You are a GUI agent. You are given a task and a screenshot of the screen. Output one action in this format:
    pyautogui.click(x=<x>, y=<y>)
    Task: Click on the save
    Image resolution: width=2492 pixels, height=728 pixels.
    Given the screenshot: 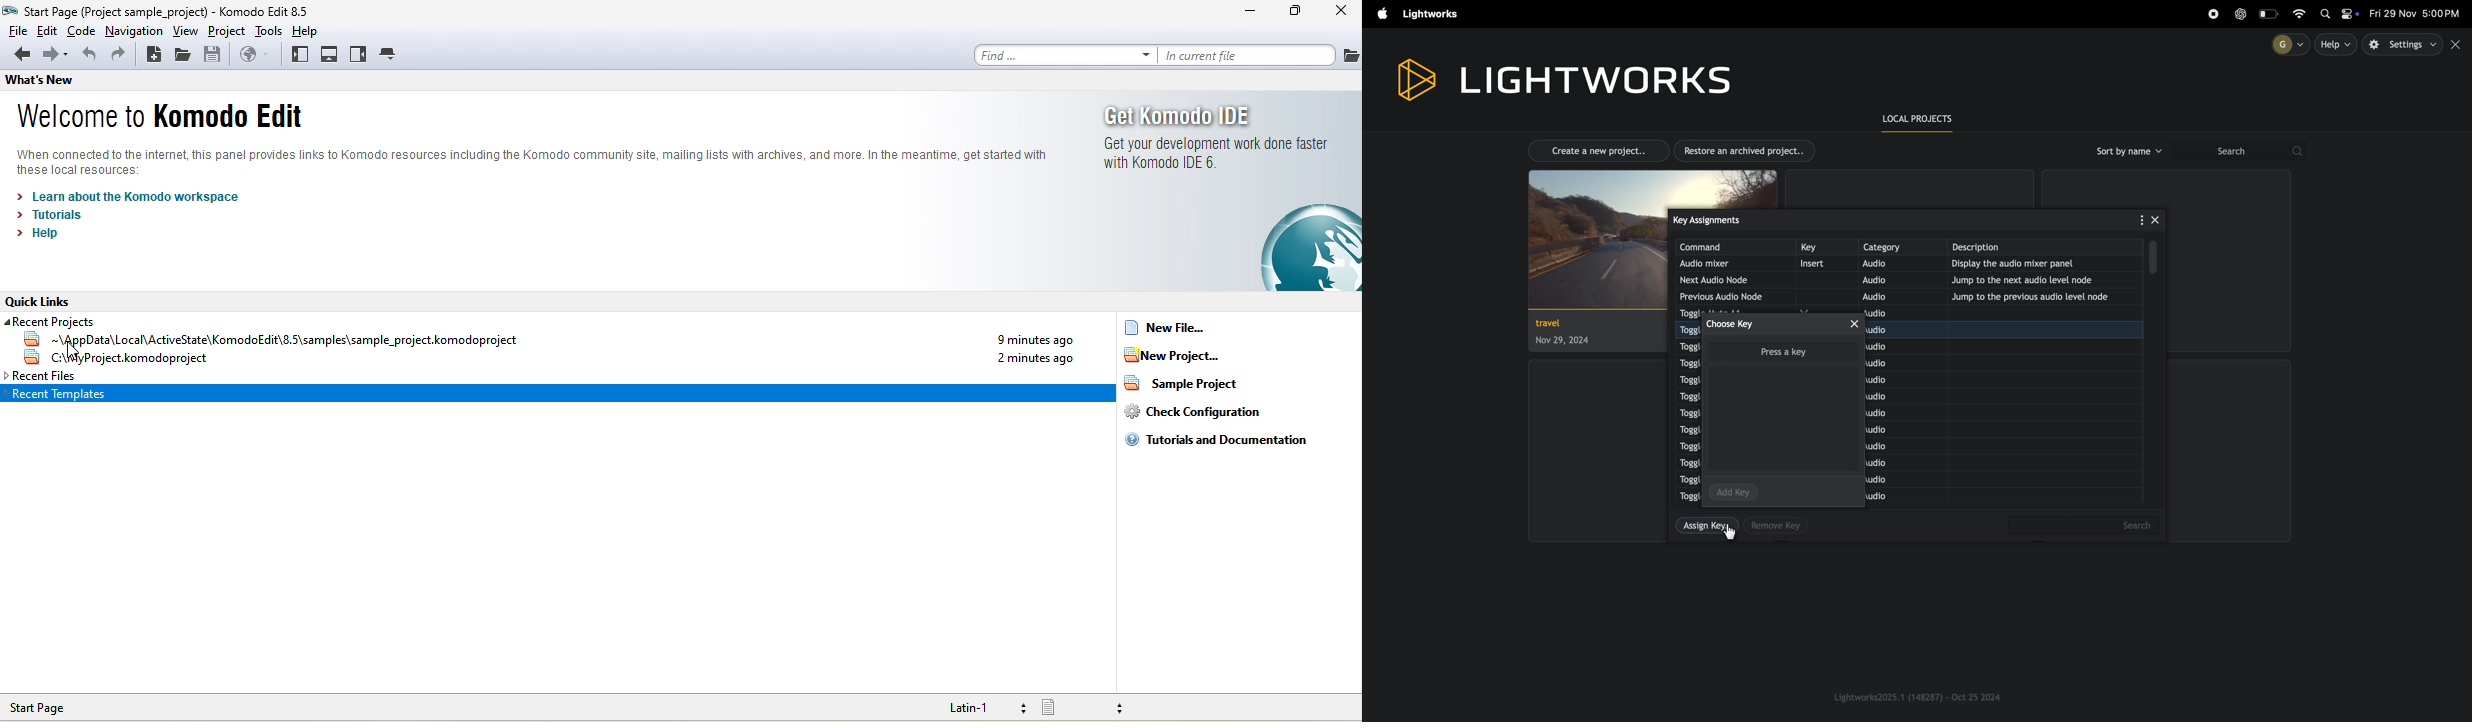 What is the action you would take?
    pyautogui.click(x=213, y=55)
    